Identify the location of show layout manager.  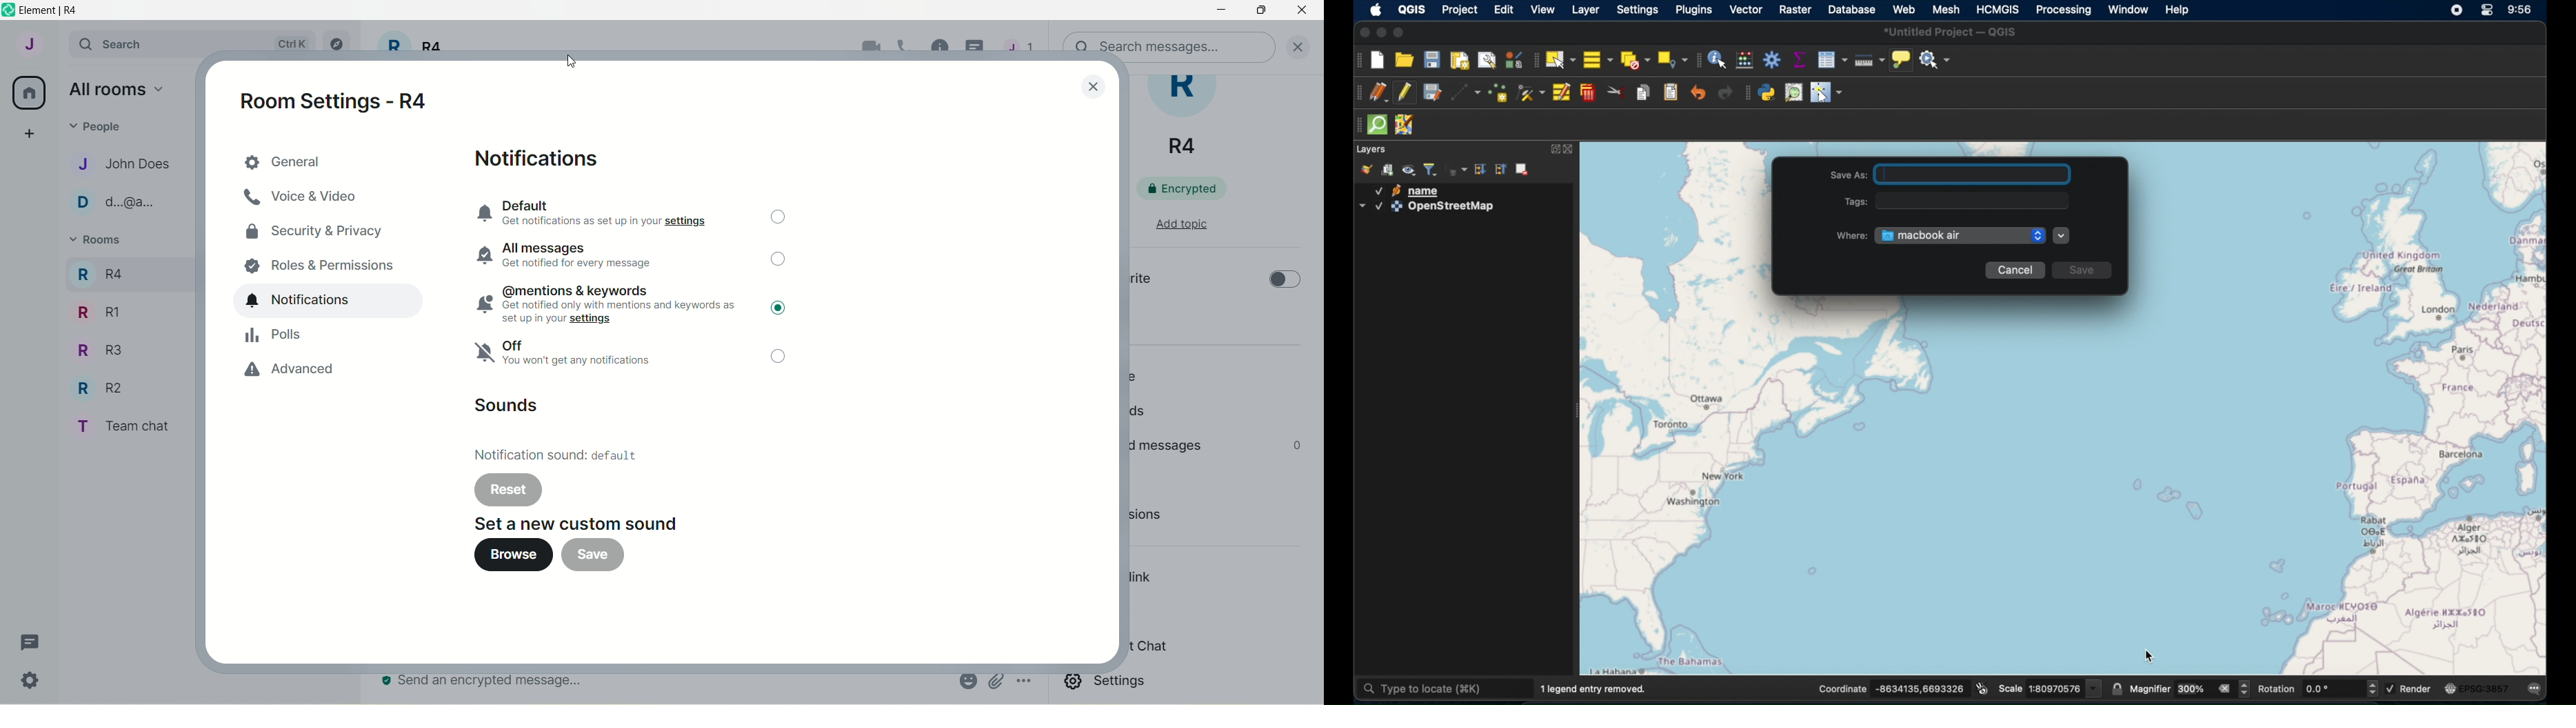
(1488, 59).